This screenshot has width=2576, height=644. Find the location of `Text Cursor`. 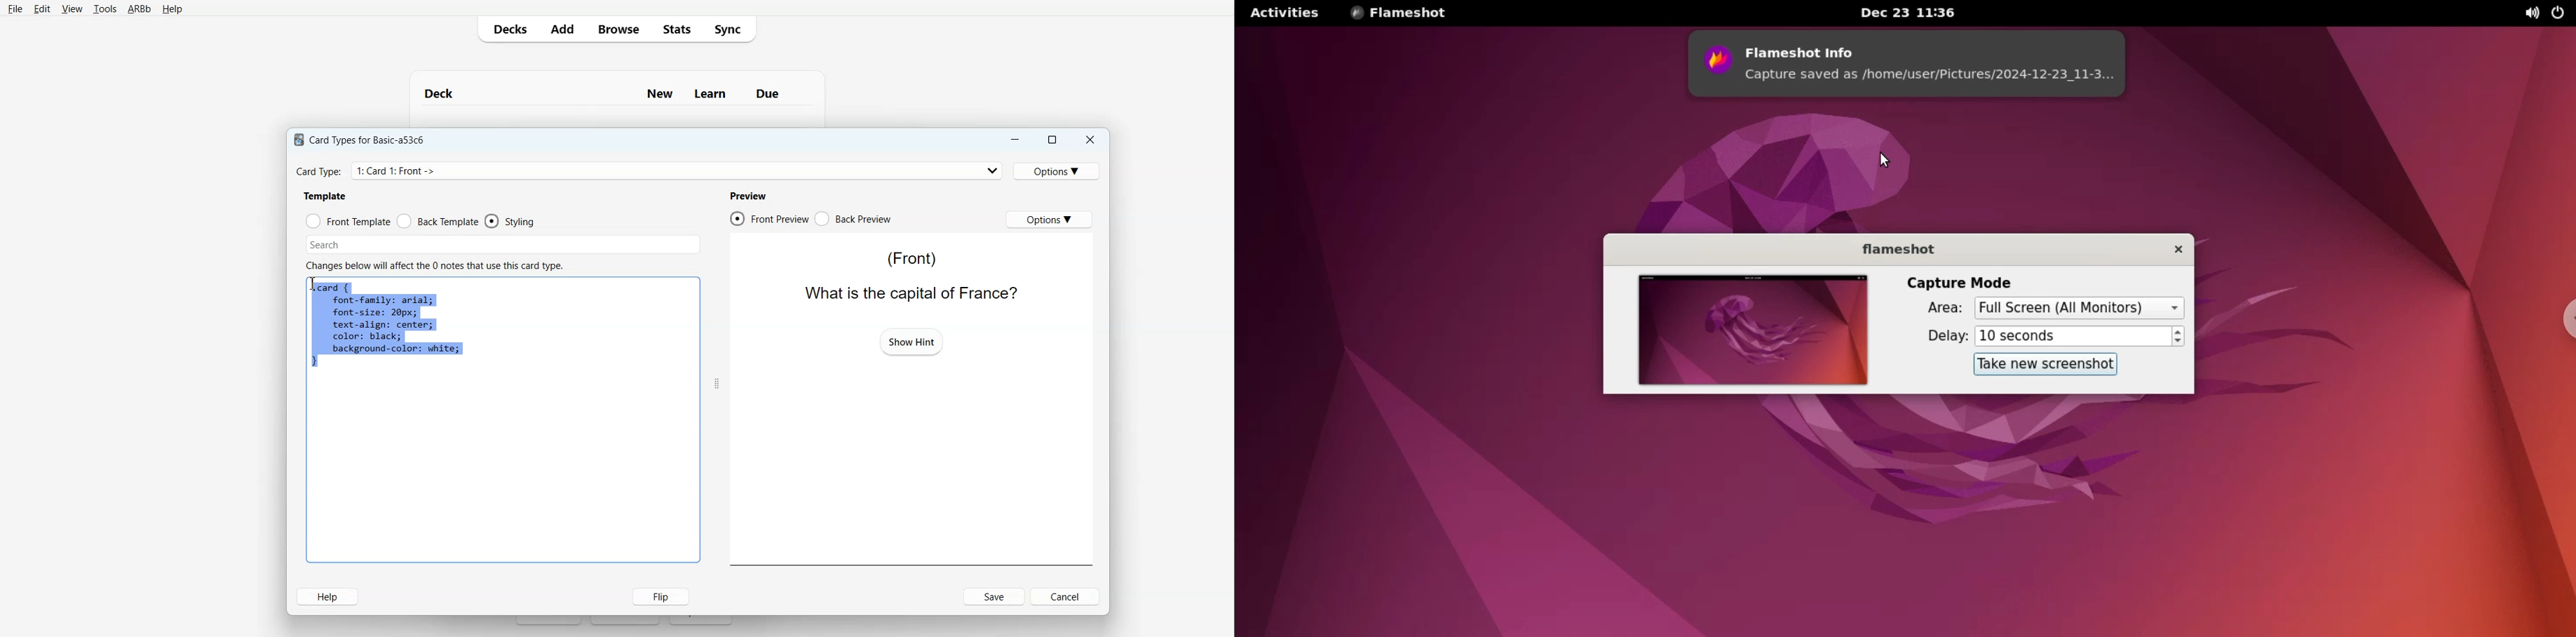

Text Cursor is located at coordinates (315, 285).